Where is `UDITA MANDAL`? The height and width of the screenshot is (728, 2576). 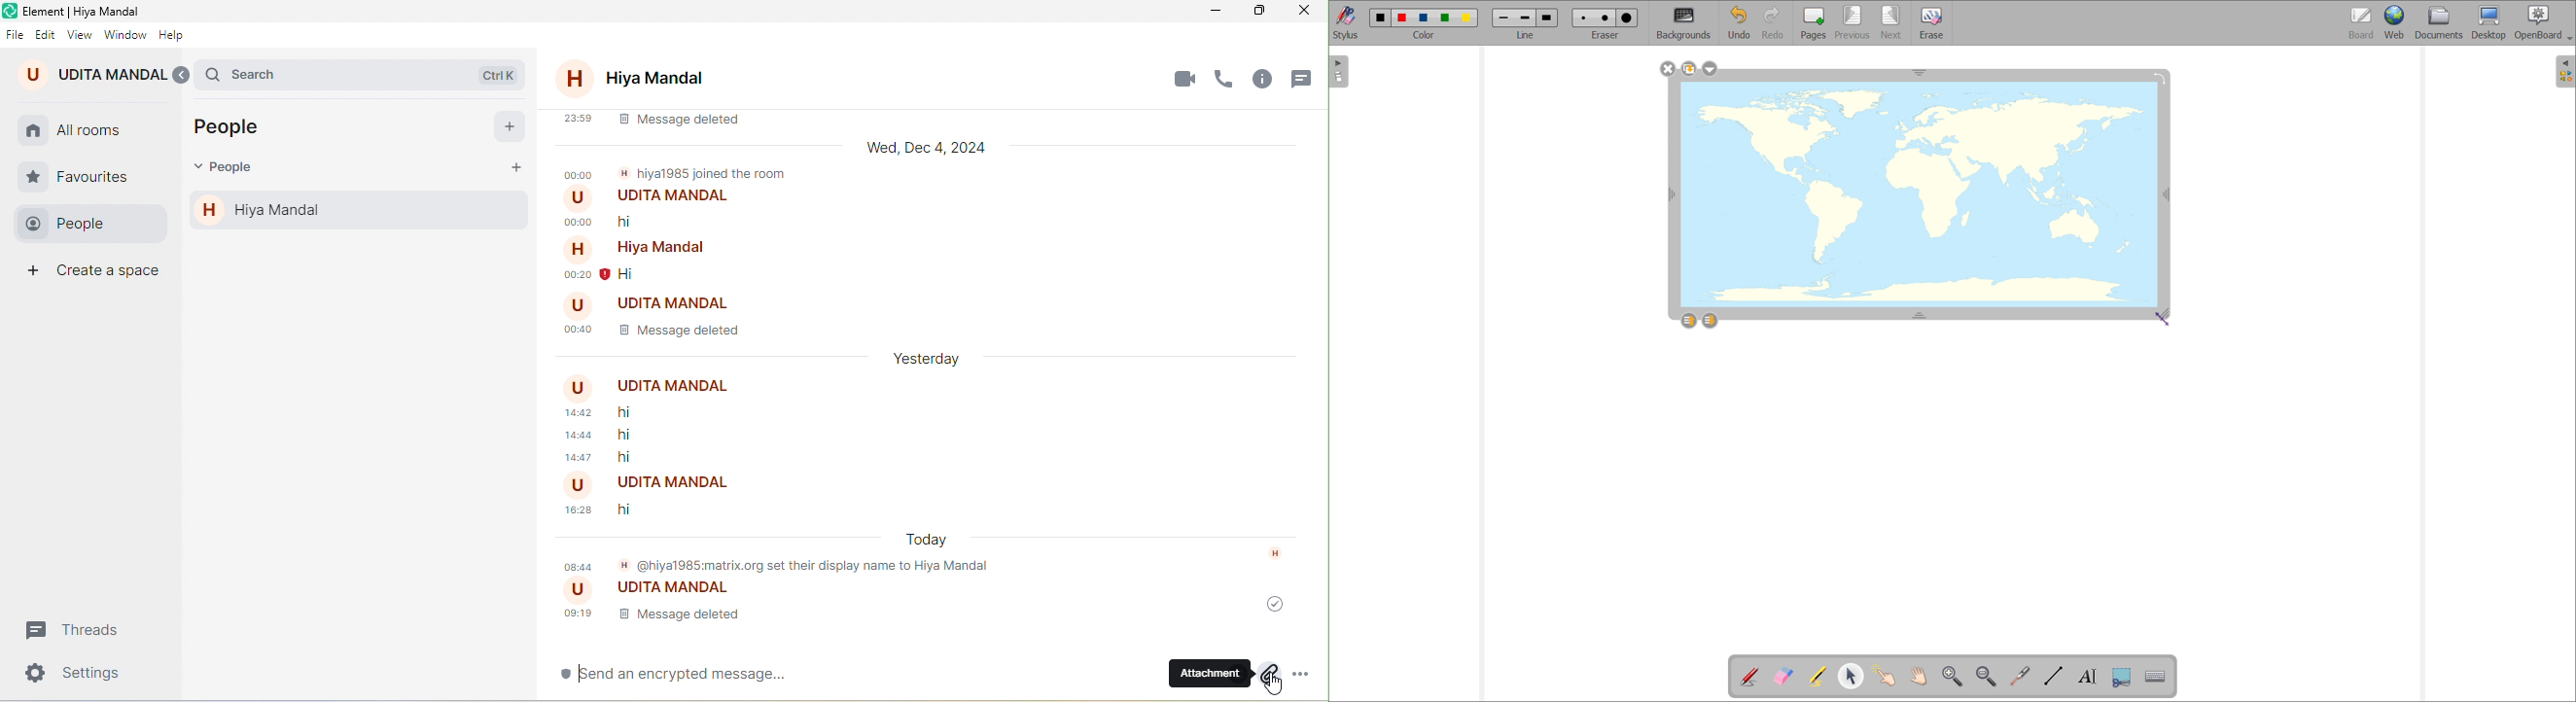 UDITA MANDAL is located at coordinates (670, 484).